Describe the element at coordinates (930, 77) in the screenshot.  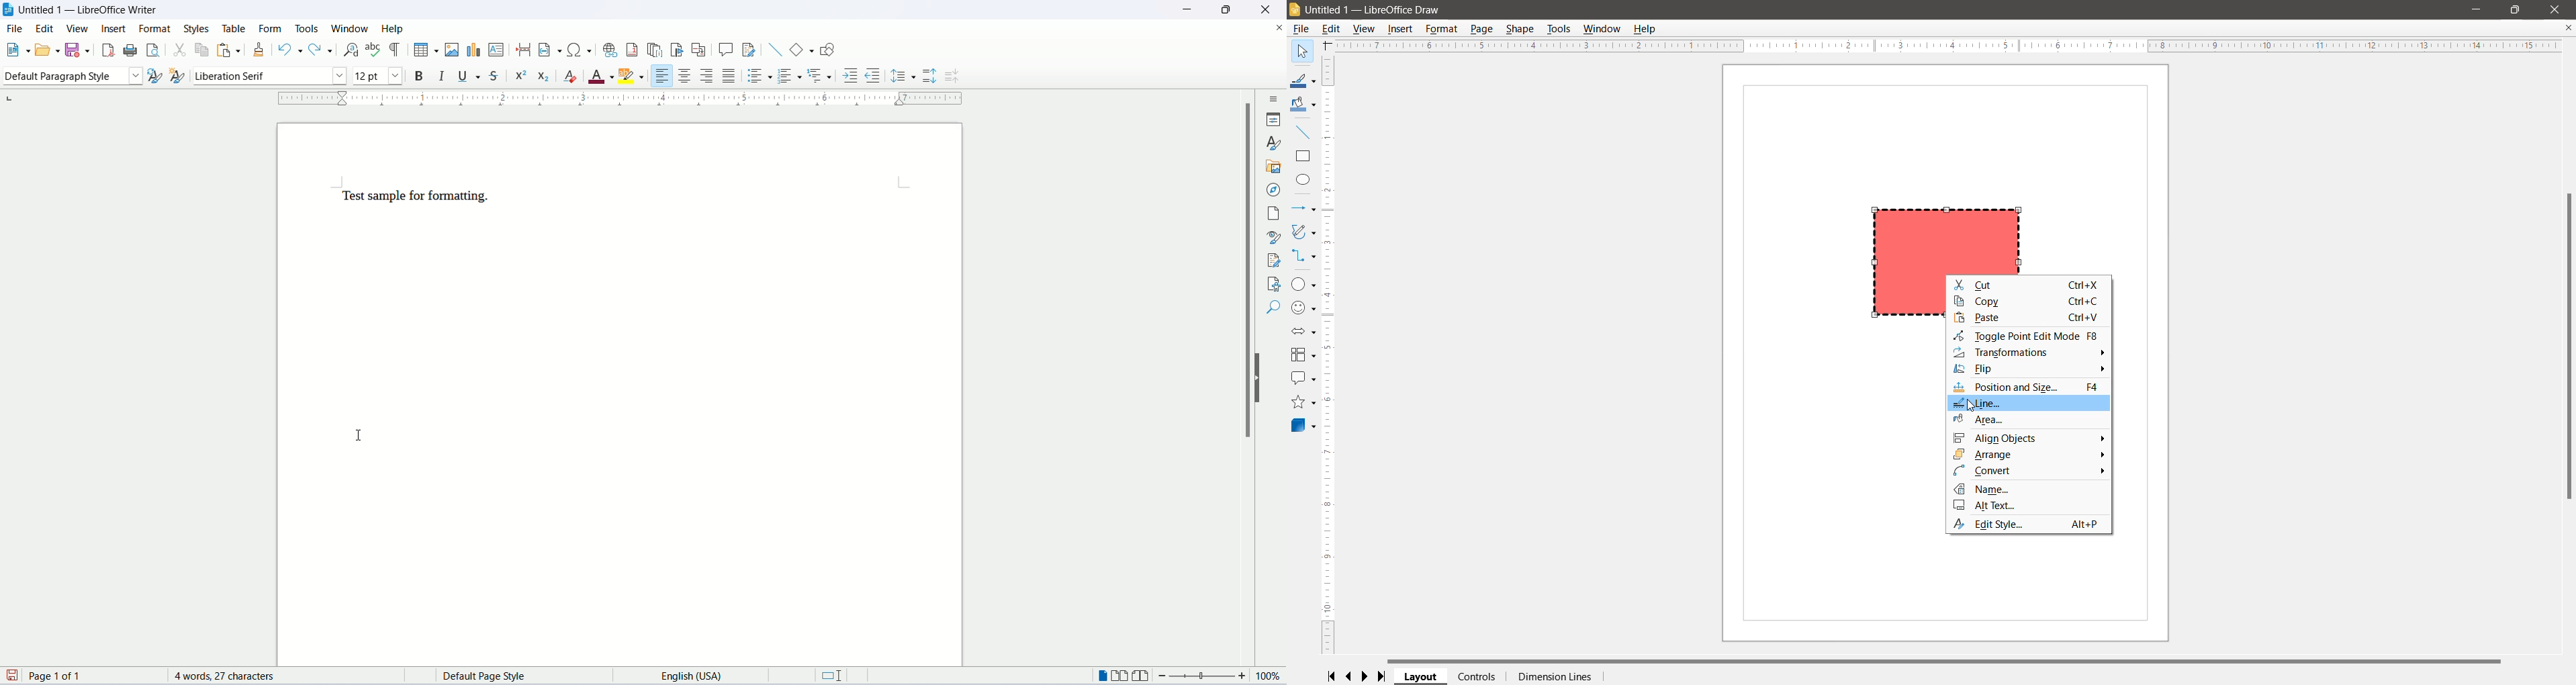
I see `increase paragraph spacing` at that location.